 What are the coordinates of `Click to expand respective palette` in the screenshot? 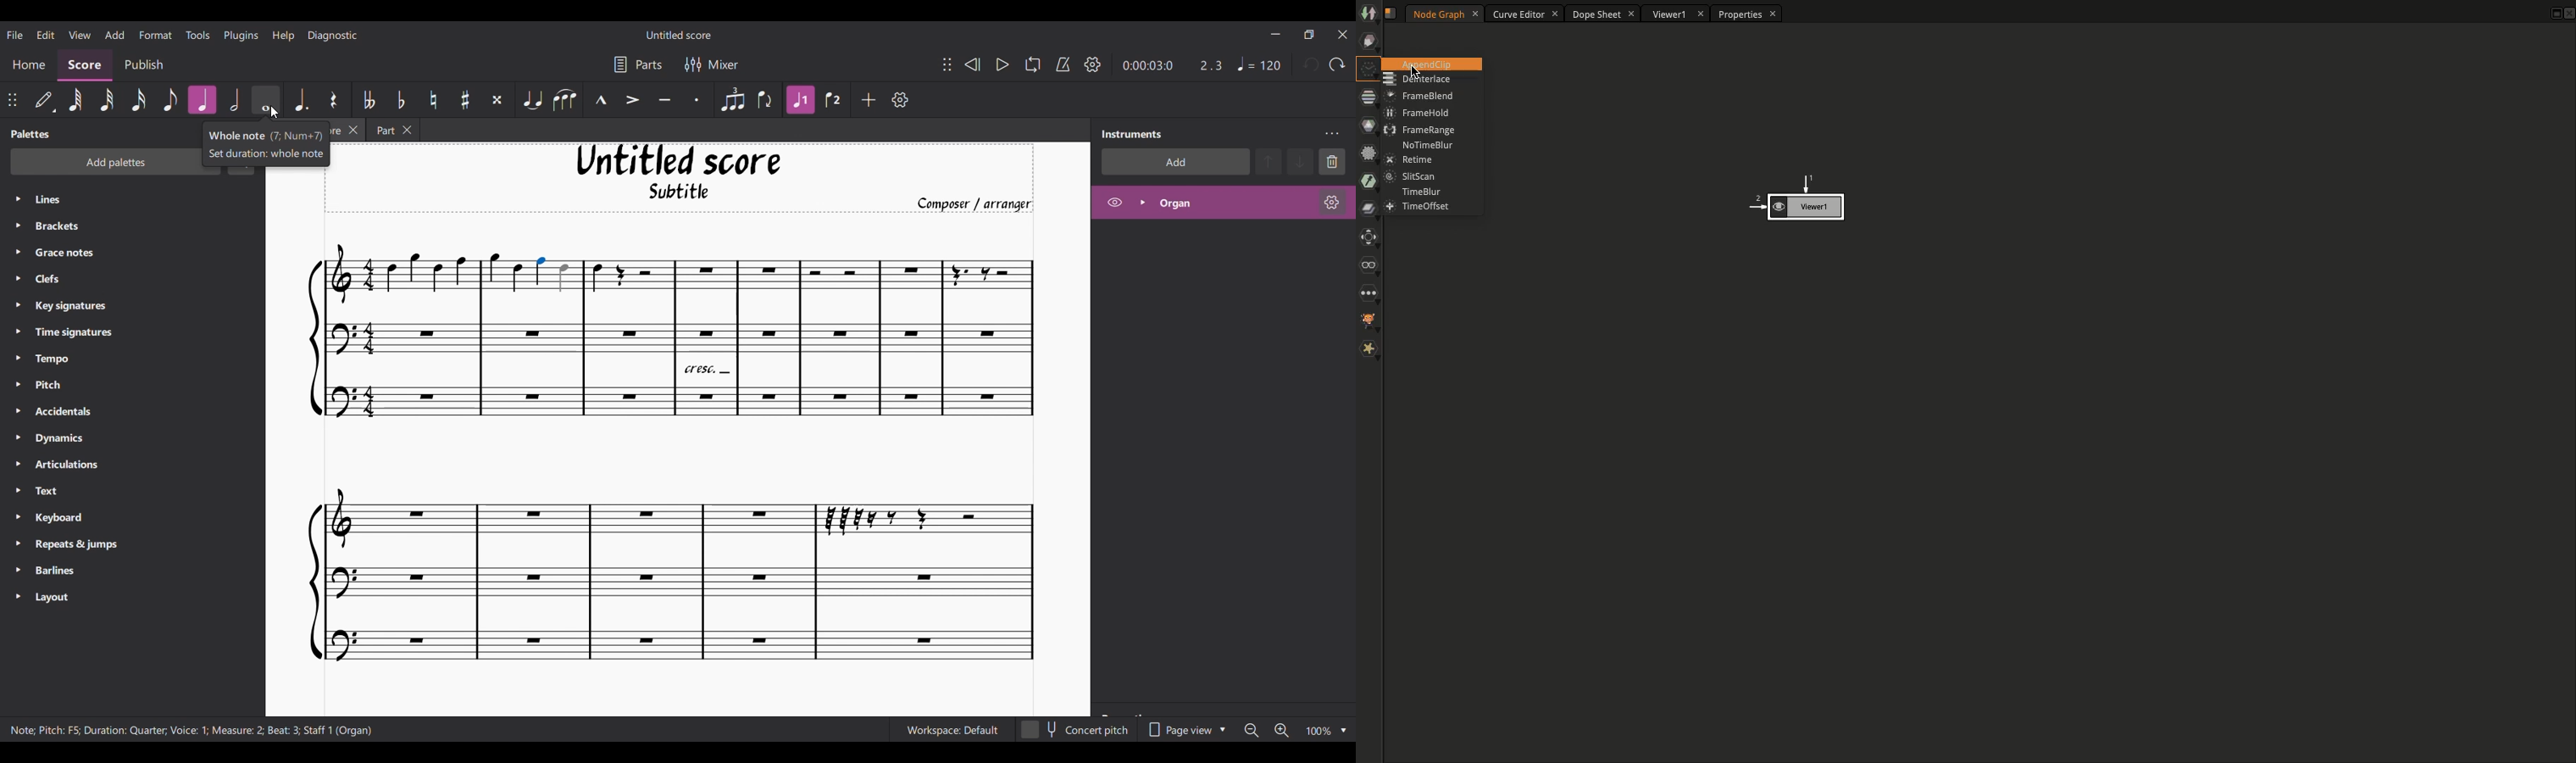 It's located at (17, 398).